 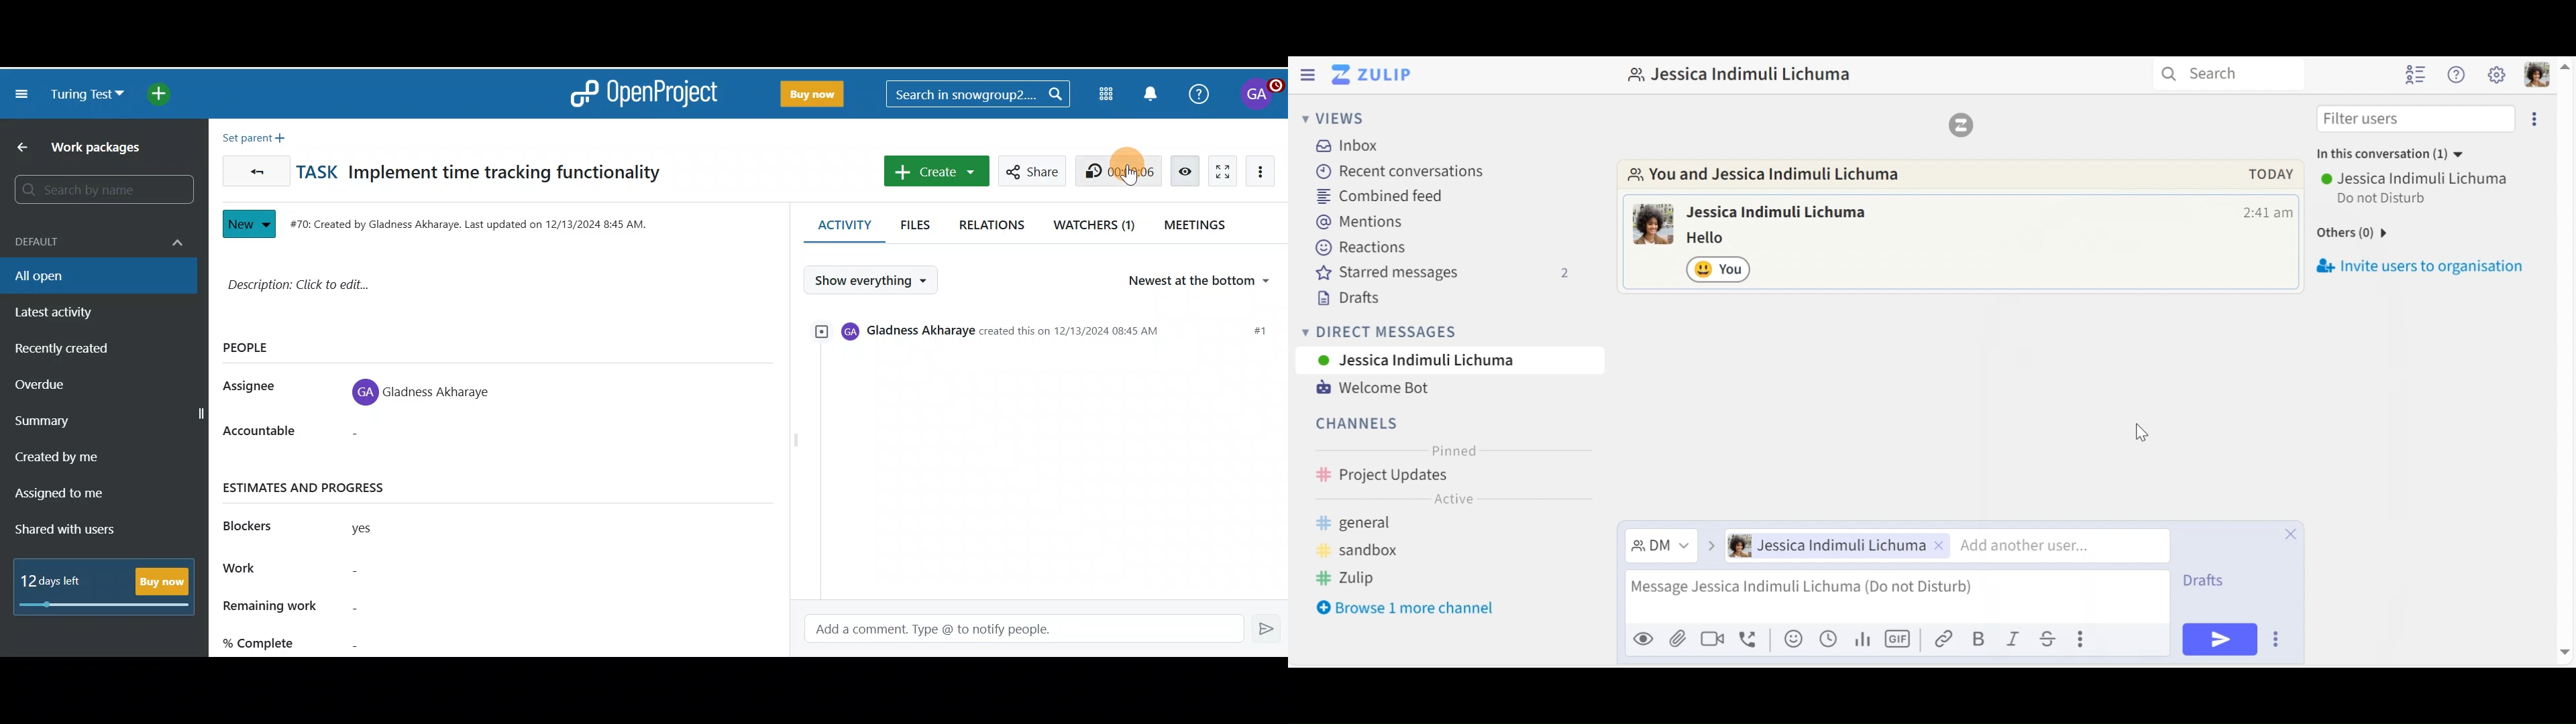 I want to click on Link, so click(x=1945, y=638).